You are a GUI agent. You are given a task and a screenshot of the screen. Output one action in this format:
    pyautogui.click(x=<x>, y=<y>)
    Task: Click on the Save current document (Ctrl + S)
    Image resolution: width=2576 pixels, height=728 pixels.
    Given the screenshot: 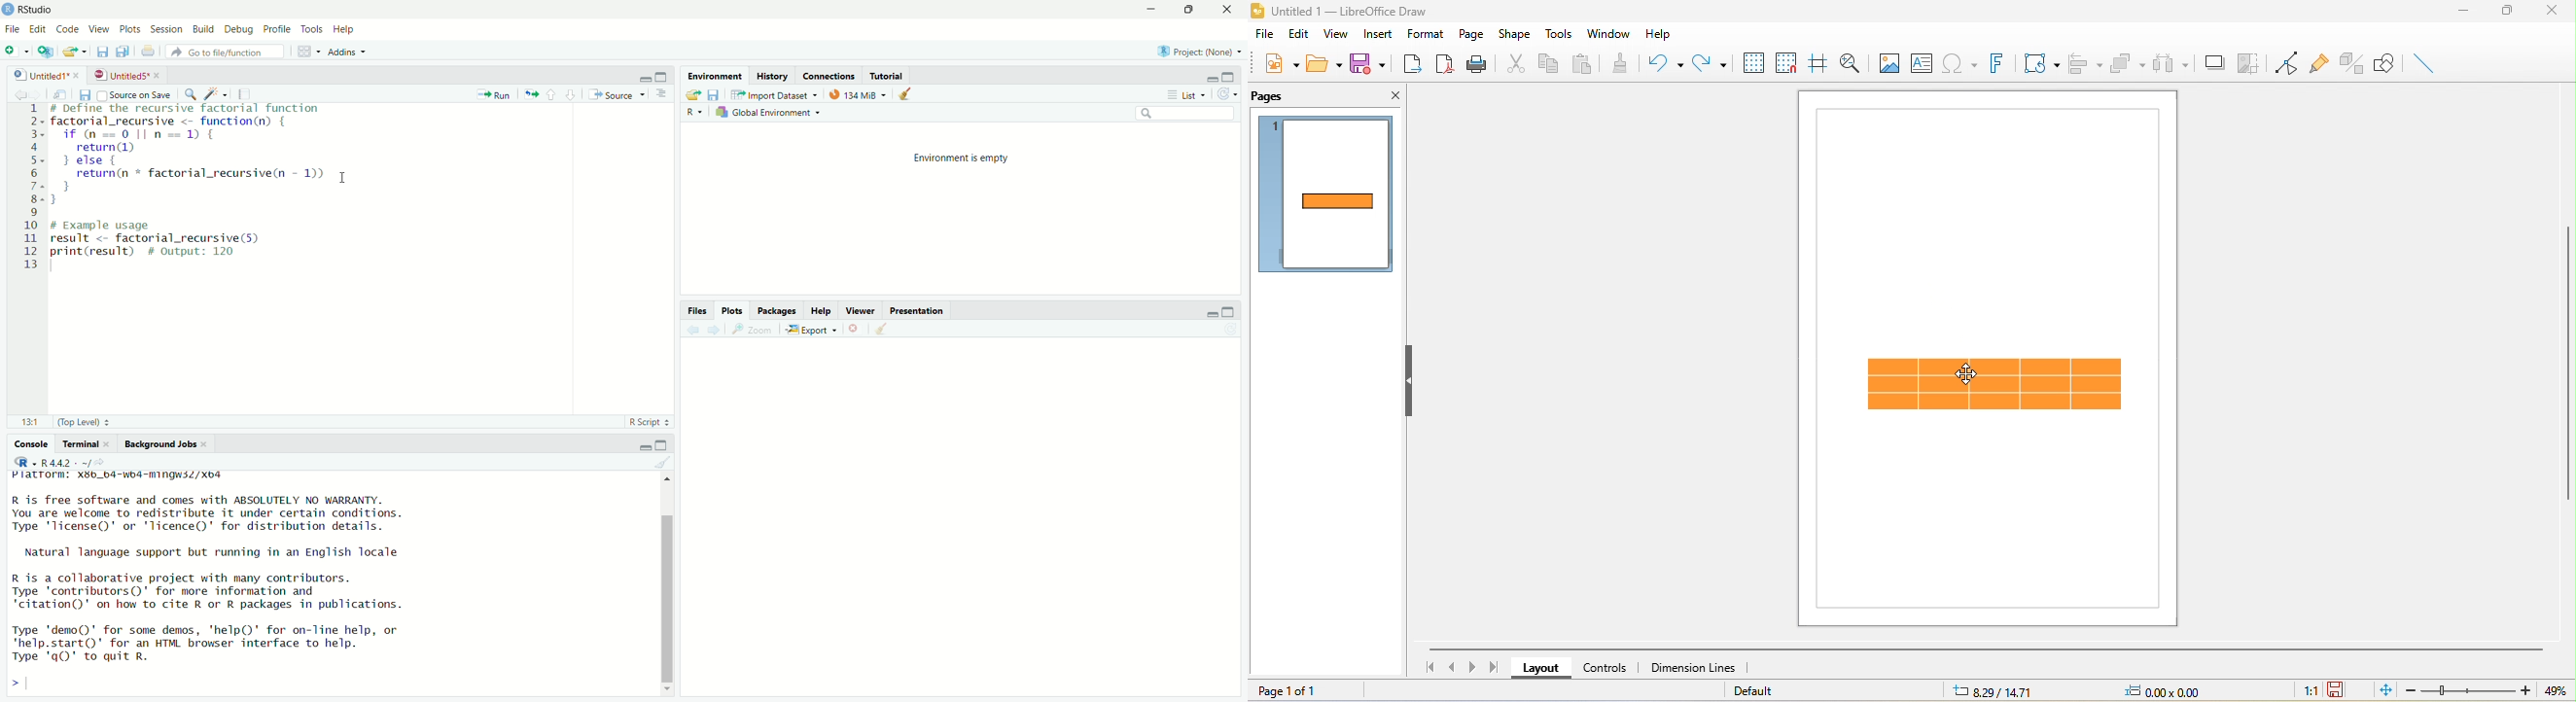 What is the action you would take?
    pyautogui.click(x=85, y=94)
    